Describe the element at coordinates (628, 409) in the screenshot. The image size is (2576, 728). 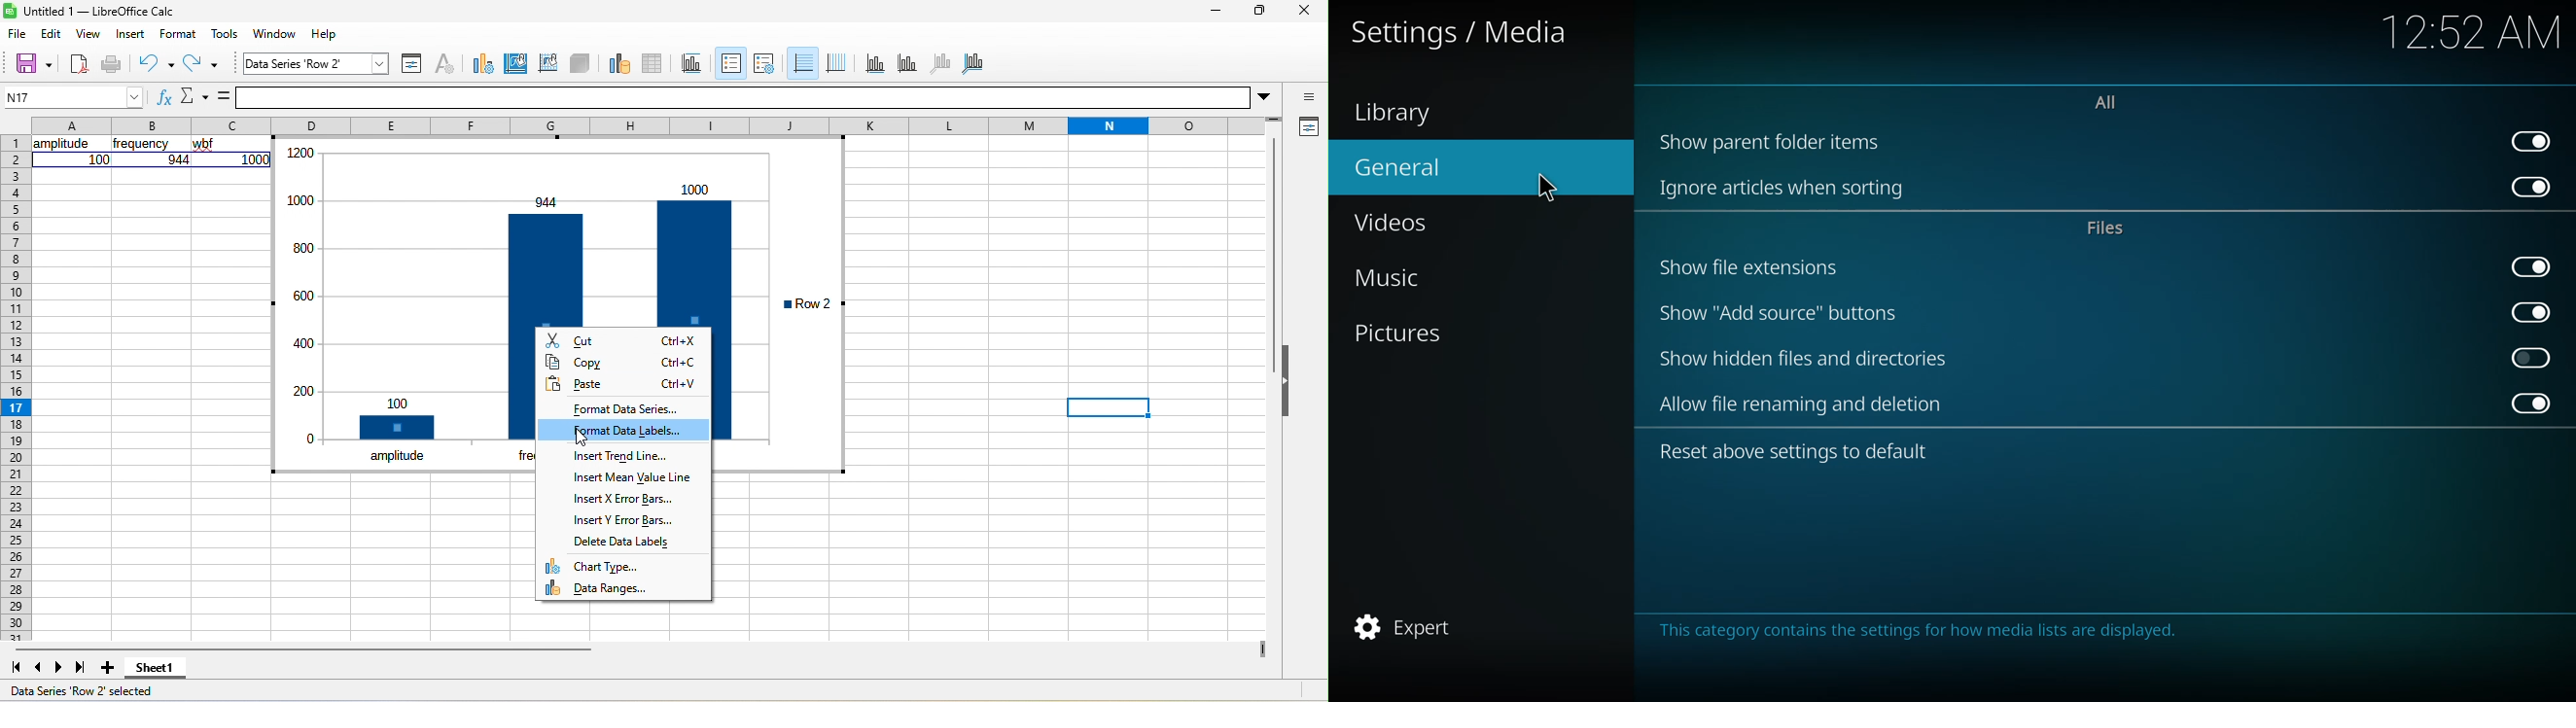
I see `format data series` at that location.